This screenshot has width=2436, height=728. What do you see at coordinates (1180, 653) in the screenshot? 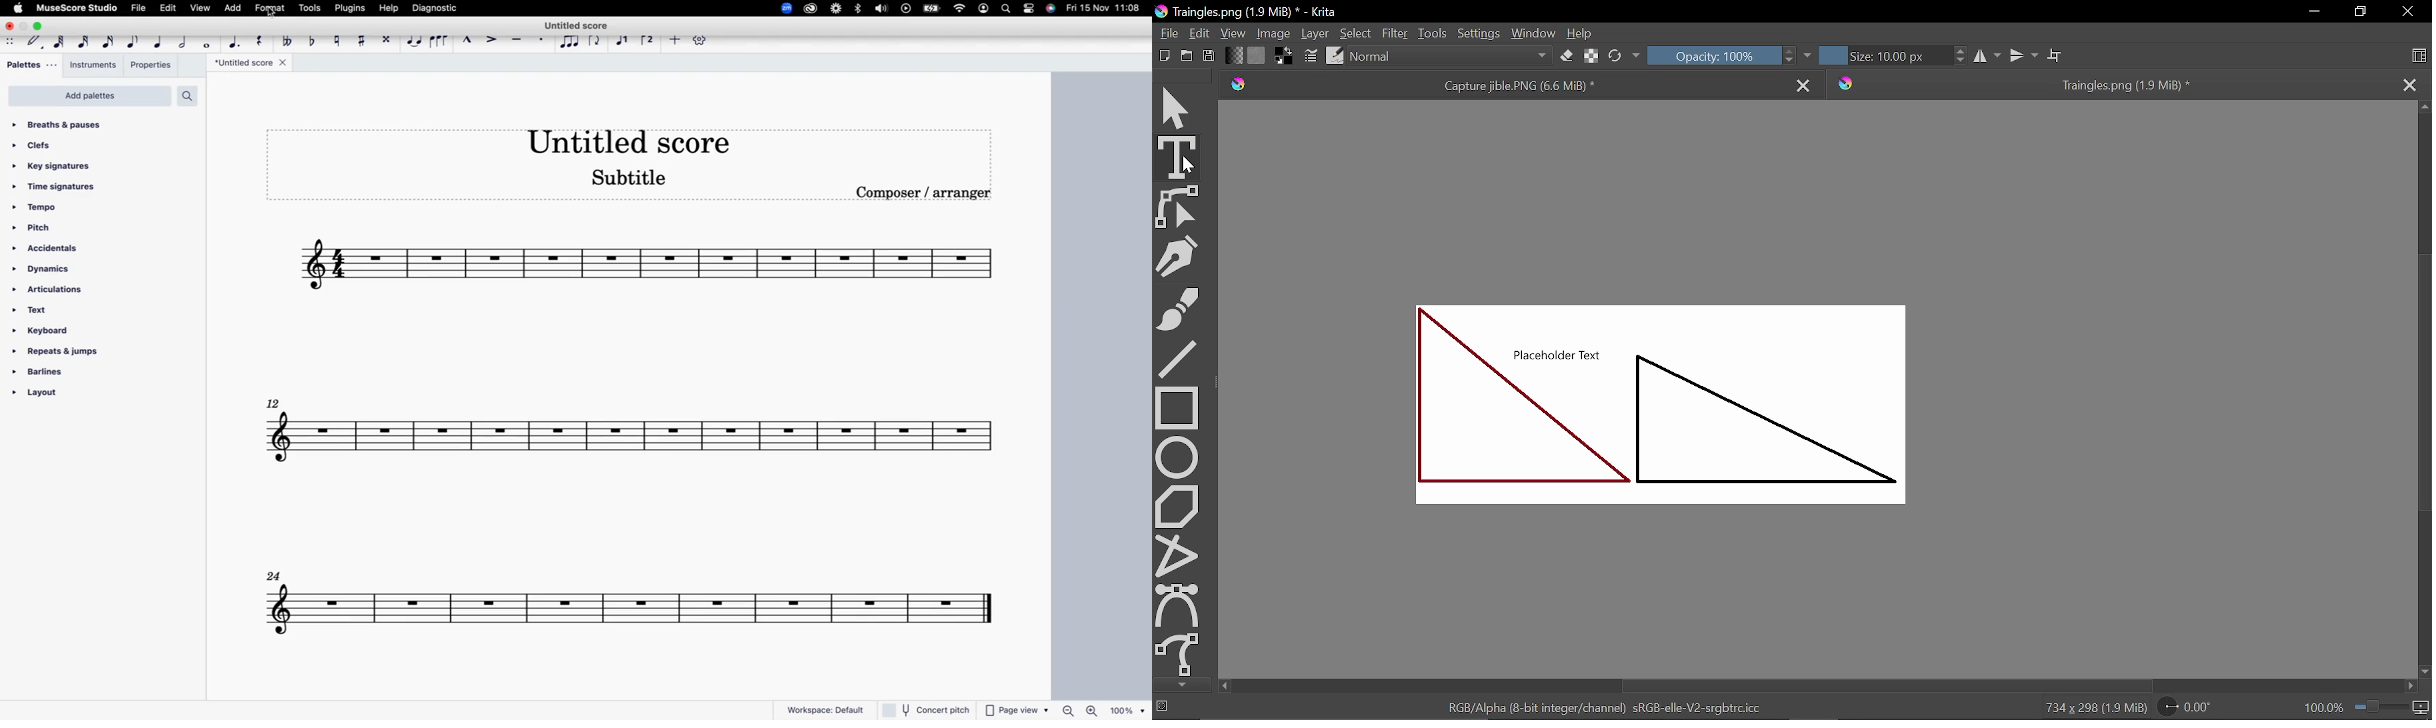
I see `Freehand path tool` at bounding box center [1180, 653].